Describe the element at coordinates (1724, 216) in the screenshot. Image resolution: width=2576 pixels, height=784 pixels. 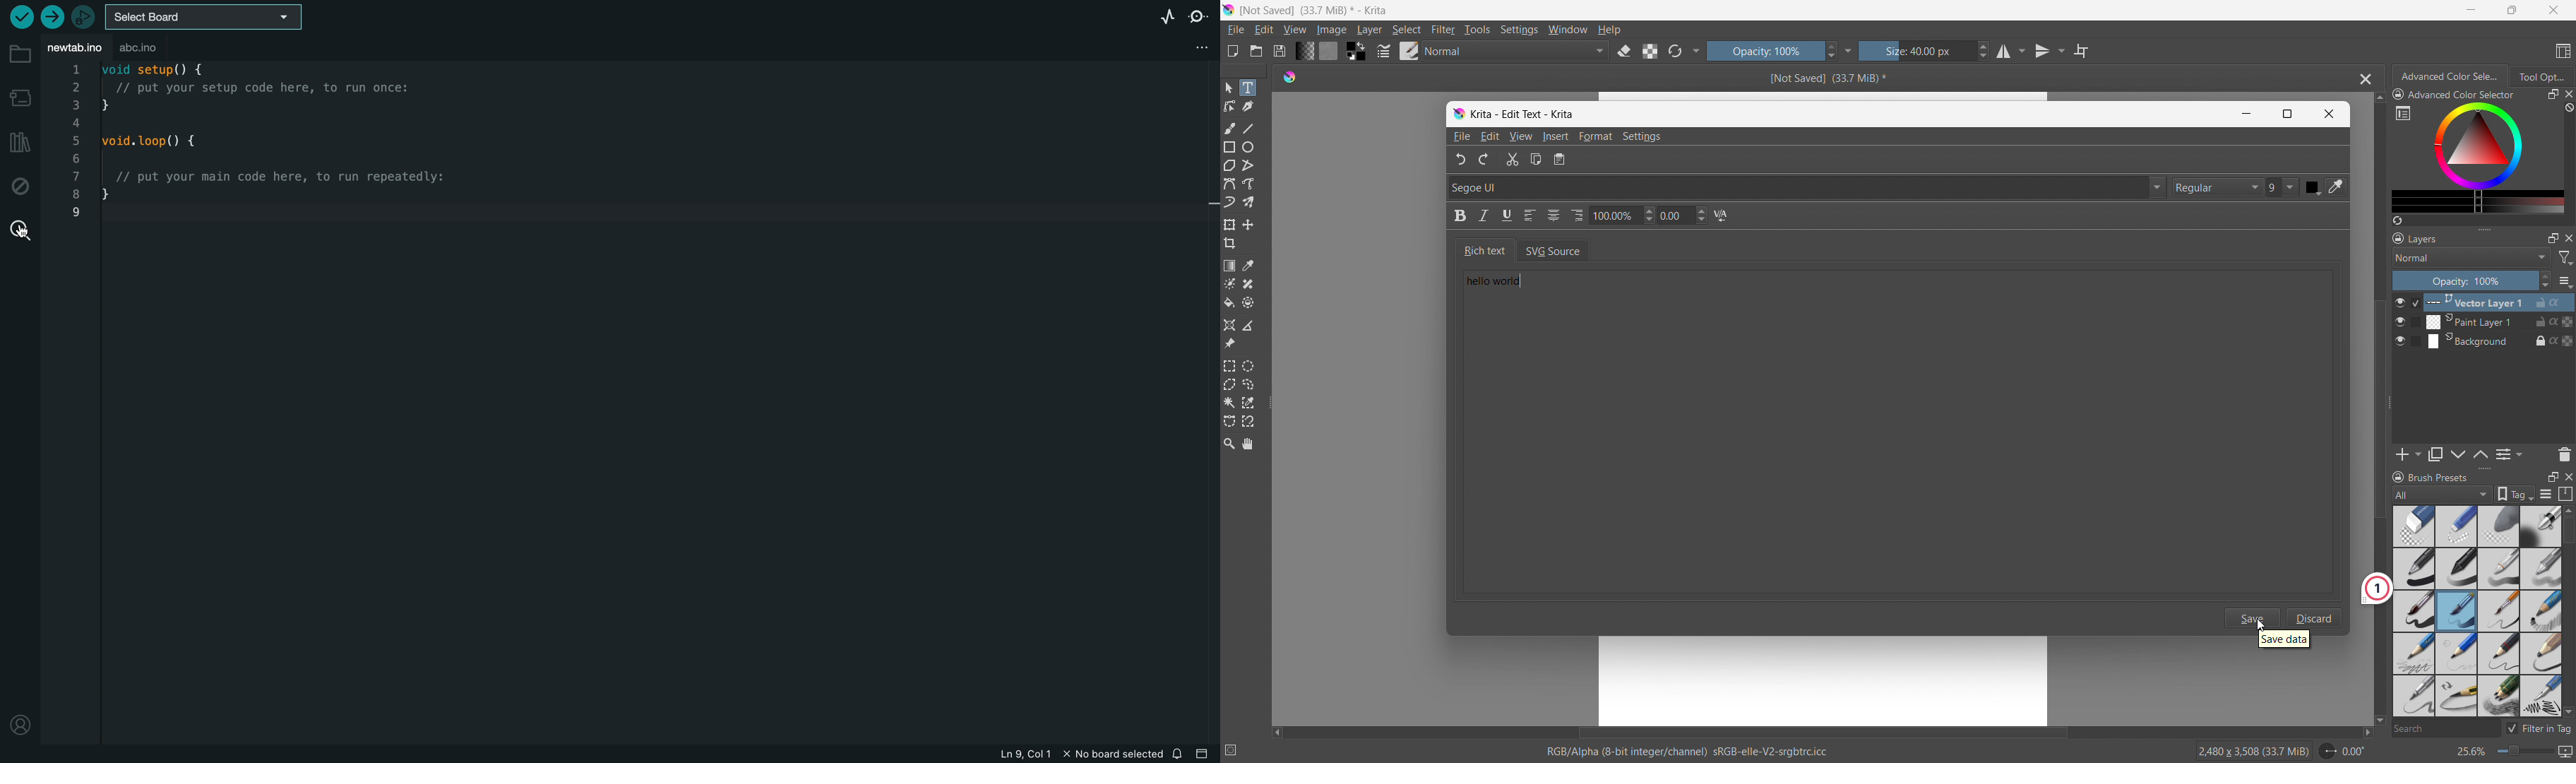
I see `N/A` at that location.